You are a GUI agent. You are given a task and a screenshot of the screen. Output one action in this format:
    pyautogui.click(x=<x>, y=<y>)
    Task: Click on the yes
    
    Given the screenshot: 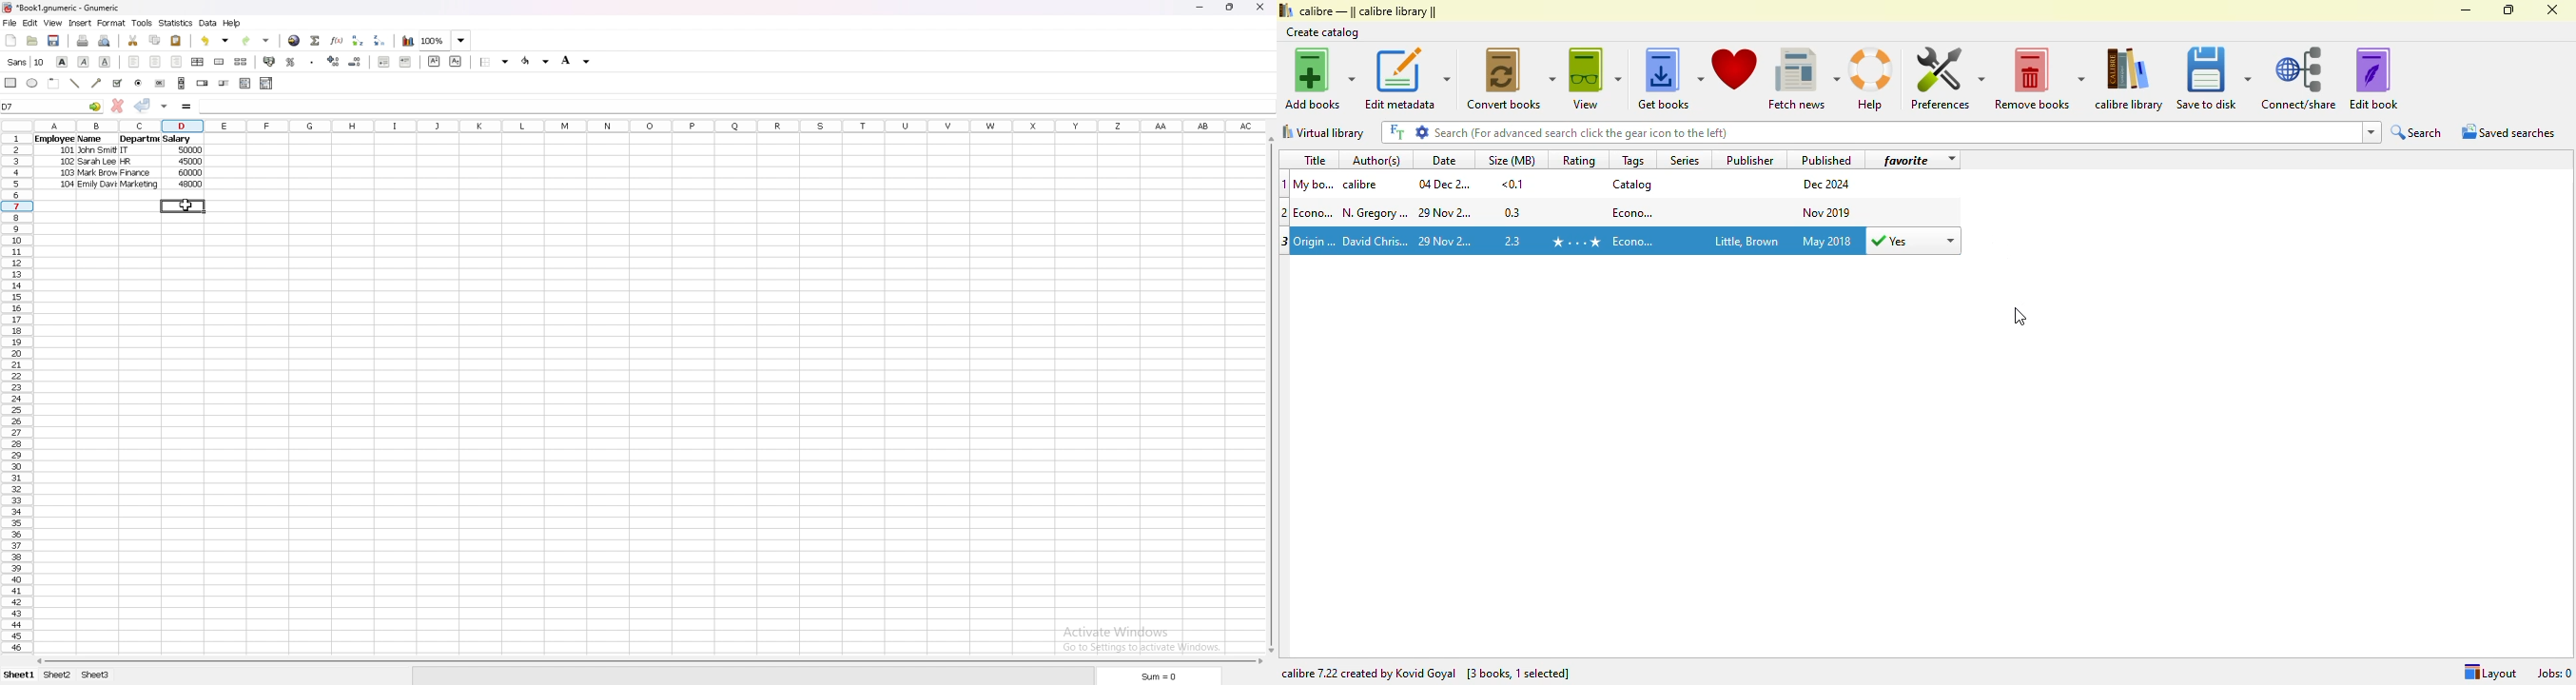 What is the action you would take?
    pyautogui.click(x=1913, y=241)
    